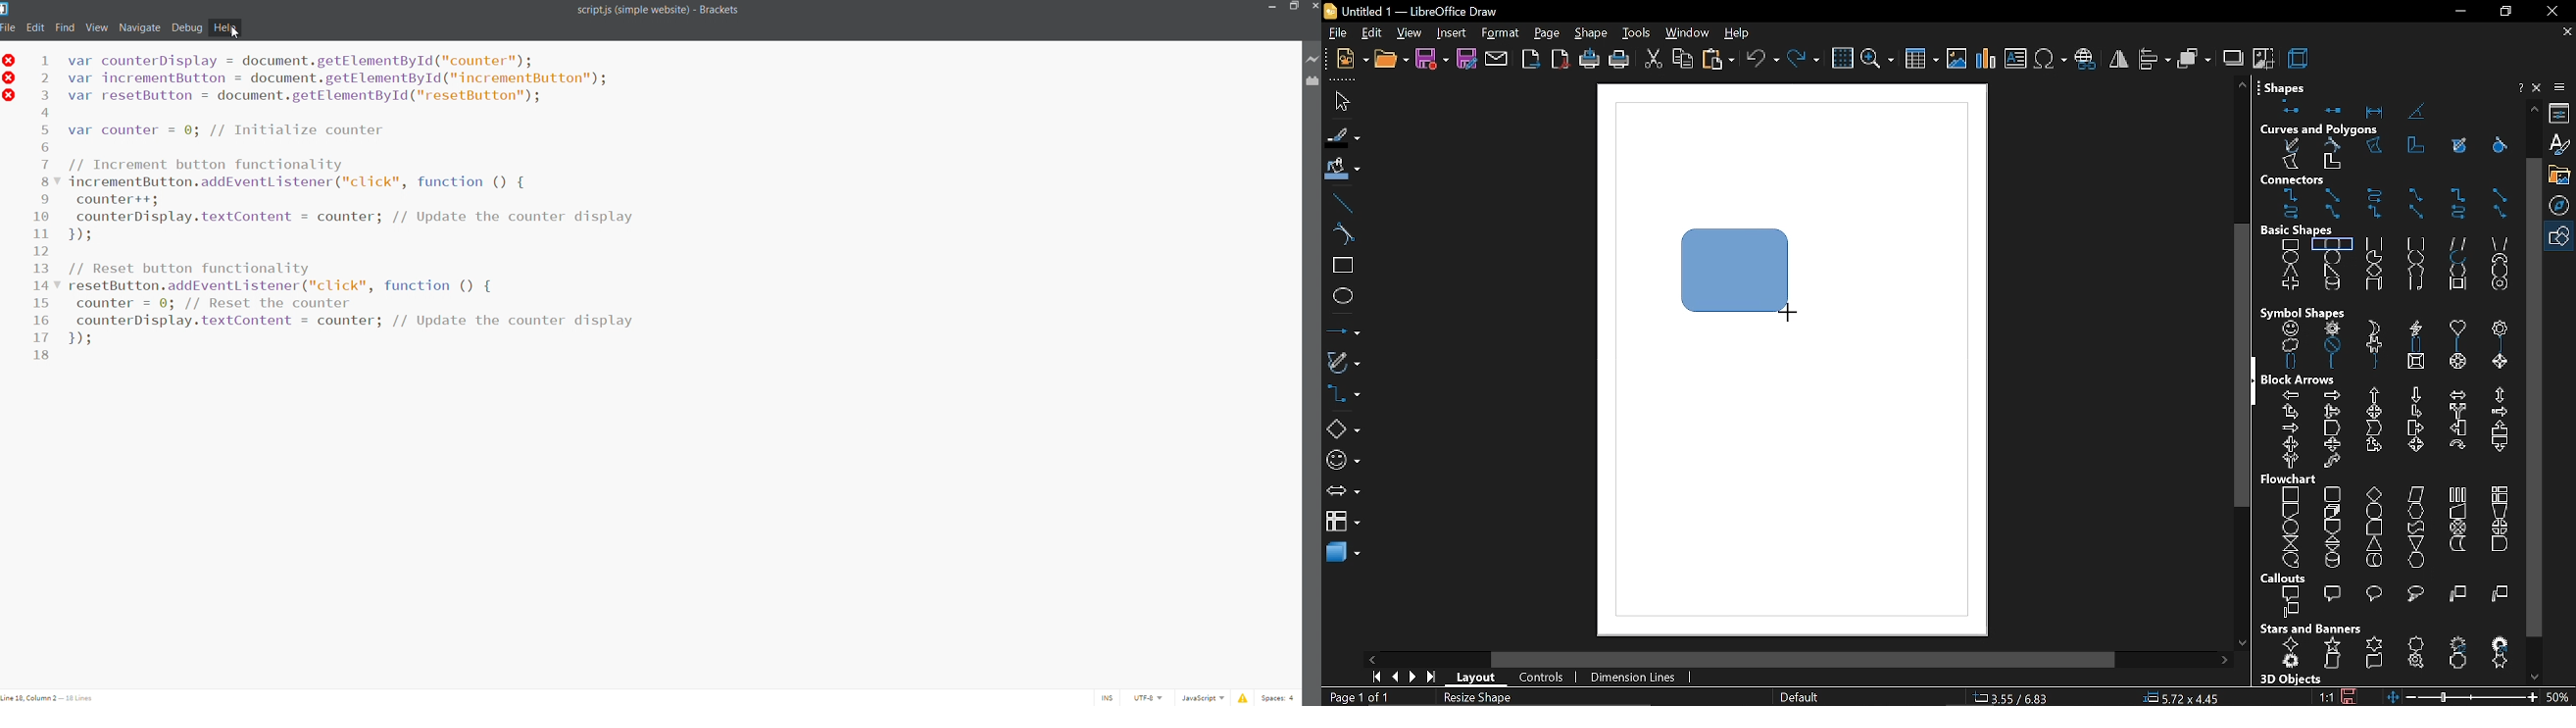 The height and width of the screenshot is (728, 2576). Describe the element at coordinates (1394, 678) in the screenshot. I see `previous page` at that location.